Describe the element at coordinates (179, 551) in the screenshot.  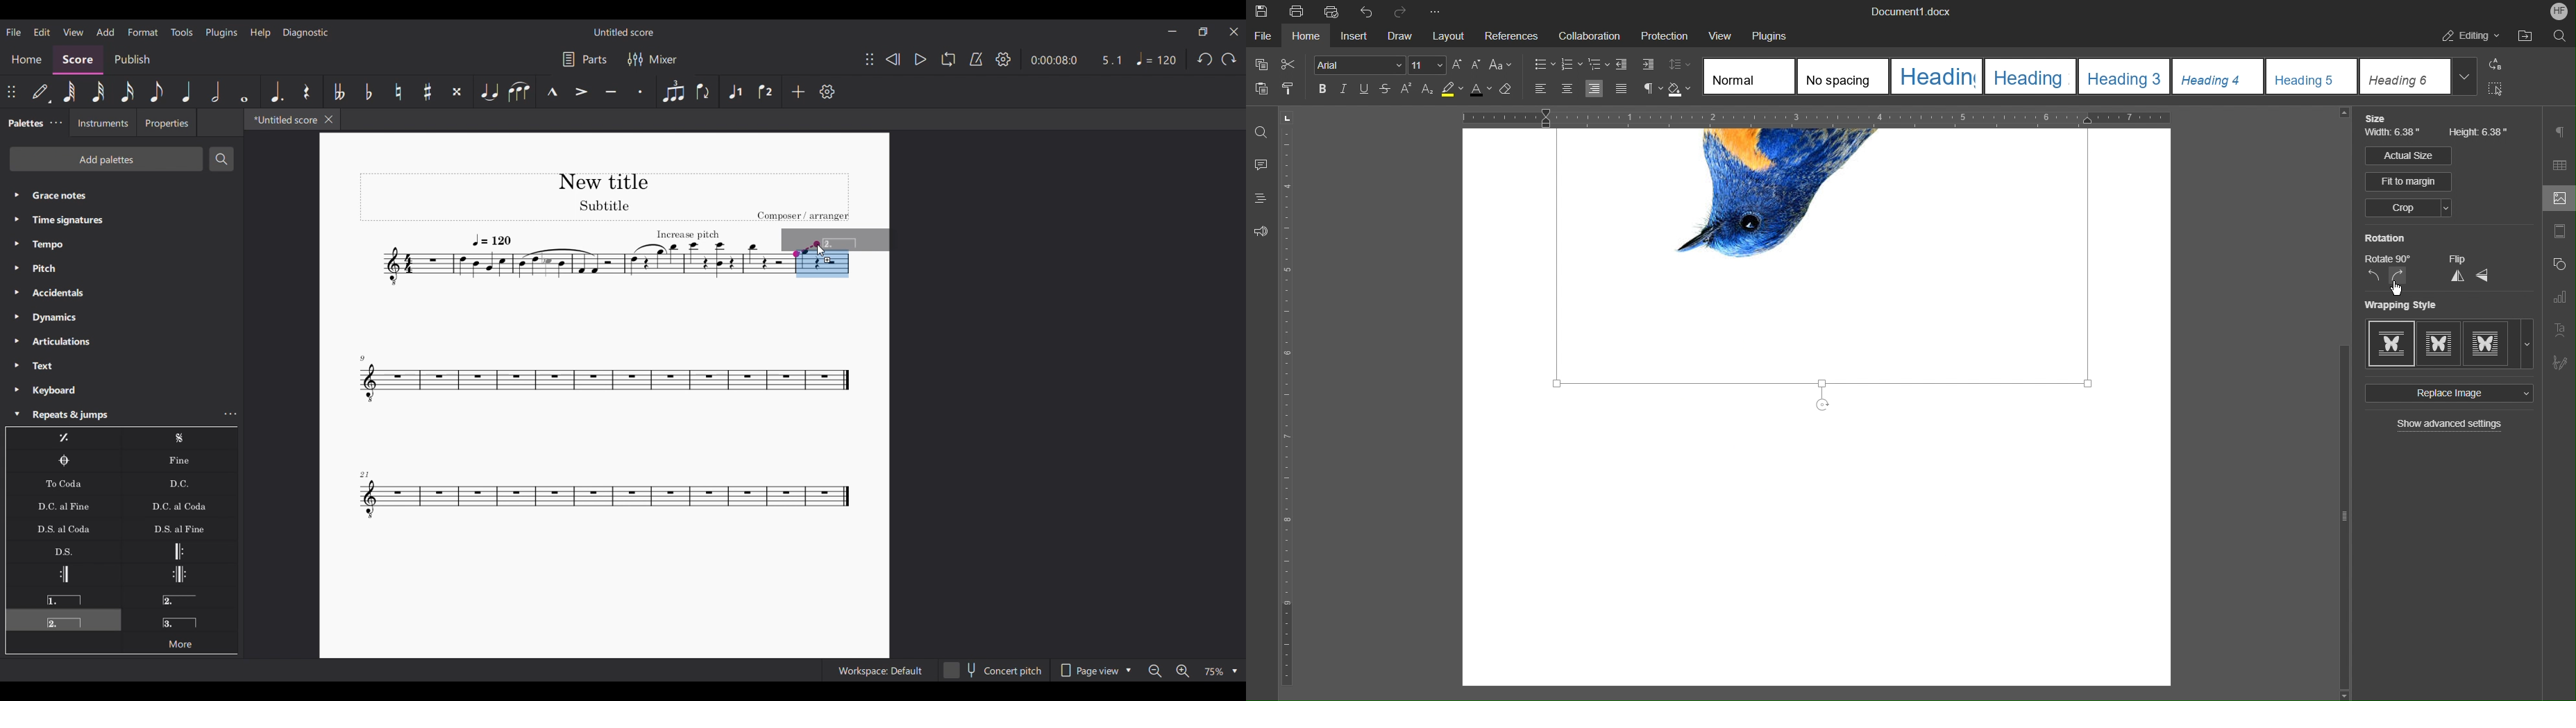
I see `Left (start) repeat sign` at that location.